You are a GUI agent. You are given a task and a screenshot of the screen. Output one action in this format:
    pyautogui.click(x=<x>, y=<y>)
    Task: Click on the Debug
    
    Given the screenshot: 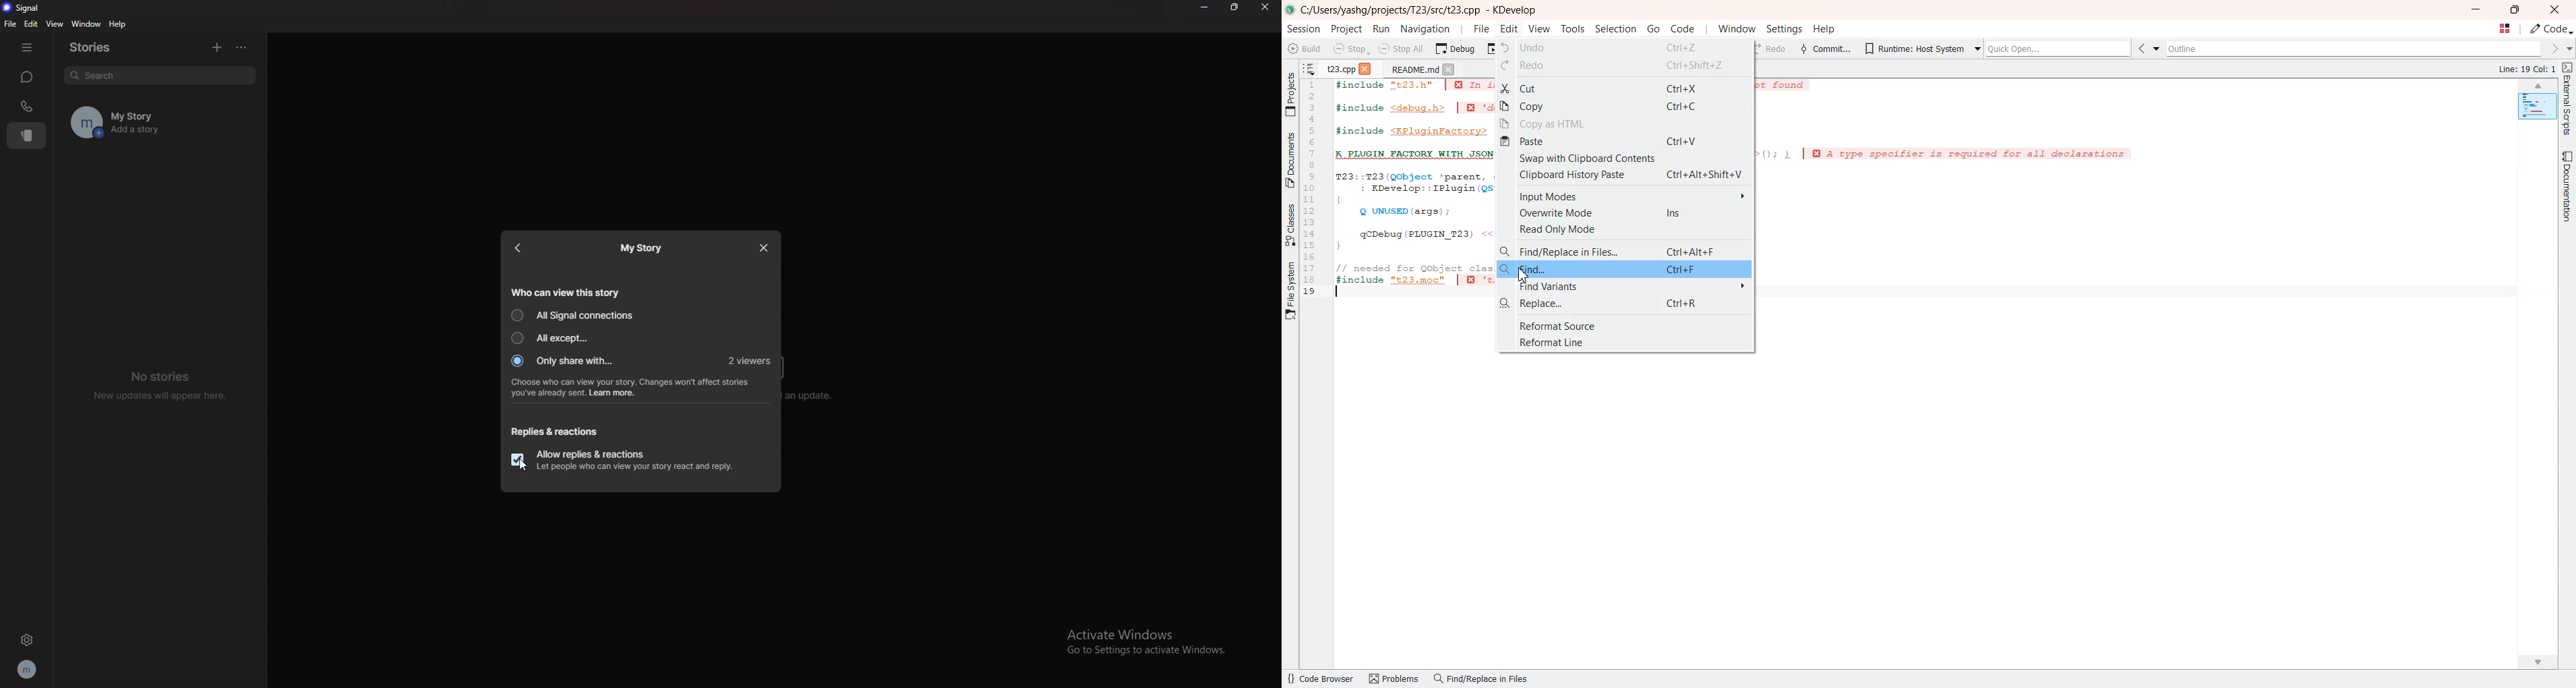 What is the action you would take?
    pyautogui.click(x=1455, y=49)
    